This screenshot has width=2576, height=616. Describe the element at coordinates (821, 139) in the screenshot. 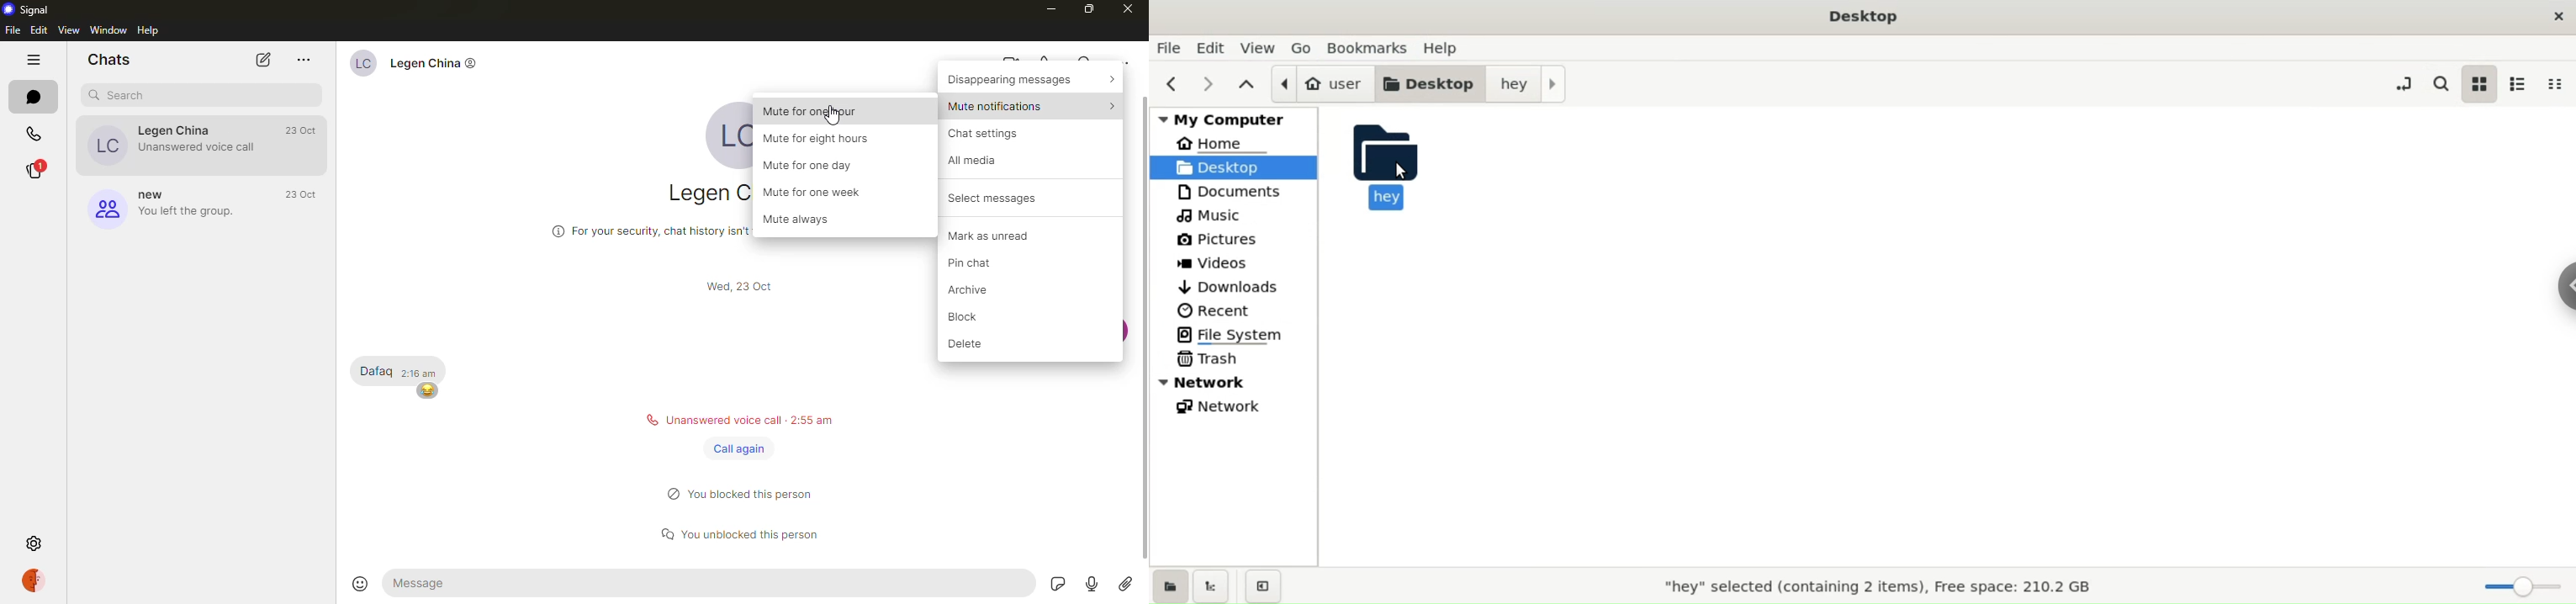

I see `mute for 8 hour` at that location.